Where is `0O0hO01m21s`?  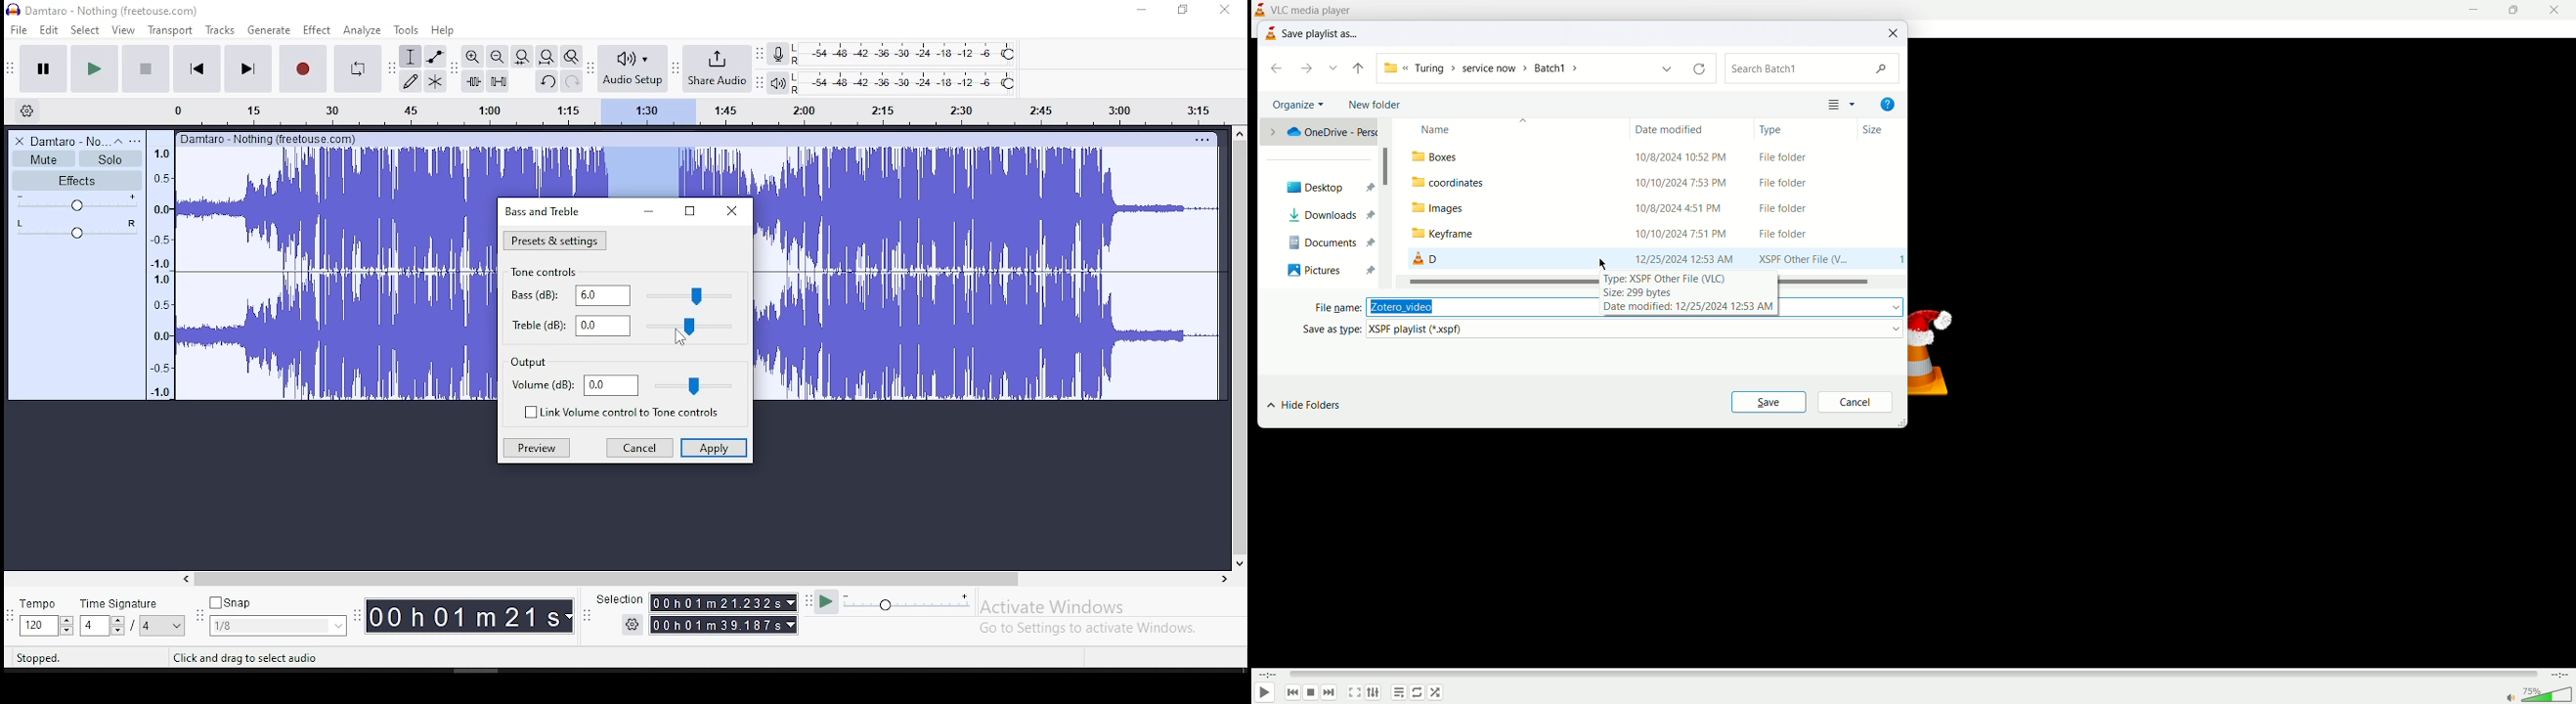 0O0hO01m21s is located at coordinates (464, 616).